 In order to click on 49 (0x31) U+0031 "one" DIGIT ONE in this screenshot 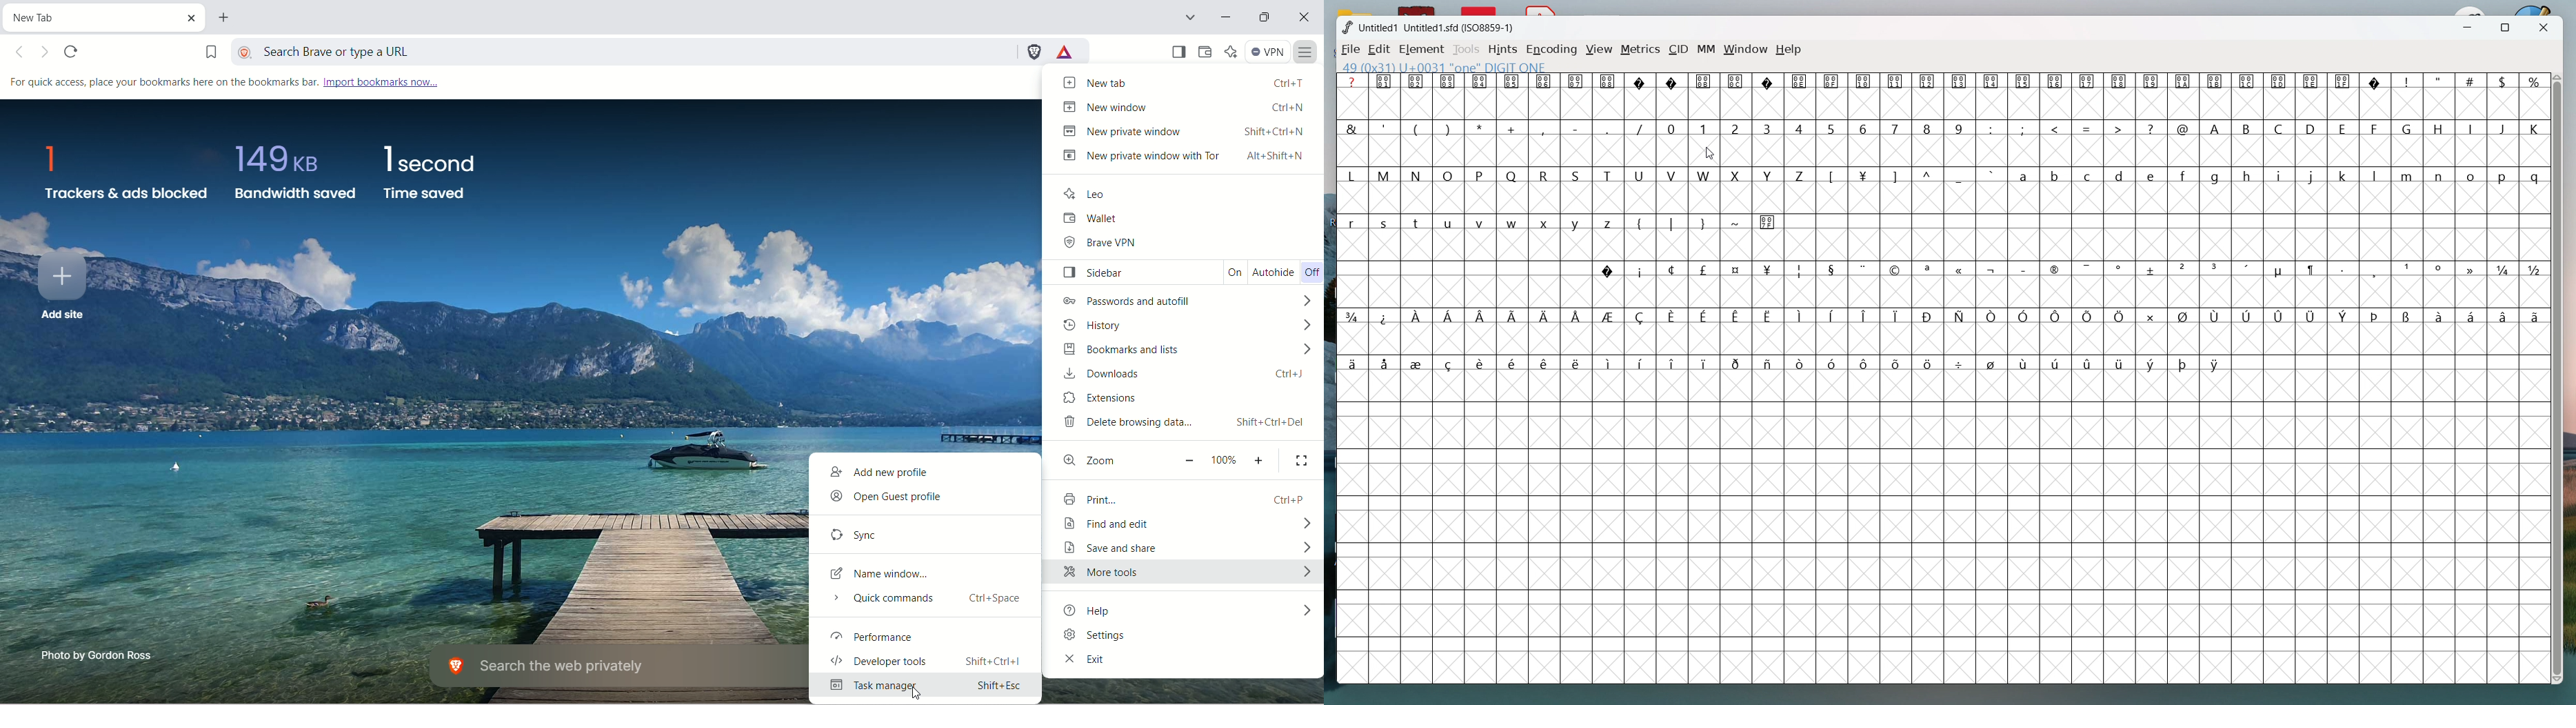, I will do `click(1444, 67)`.